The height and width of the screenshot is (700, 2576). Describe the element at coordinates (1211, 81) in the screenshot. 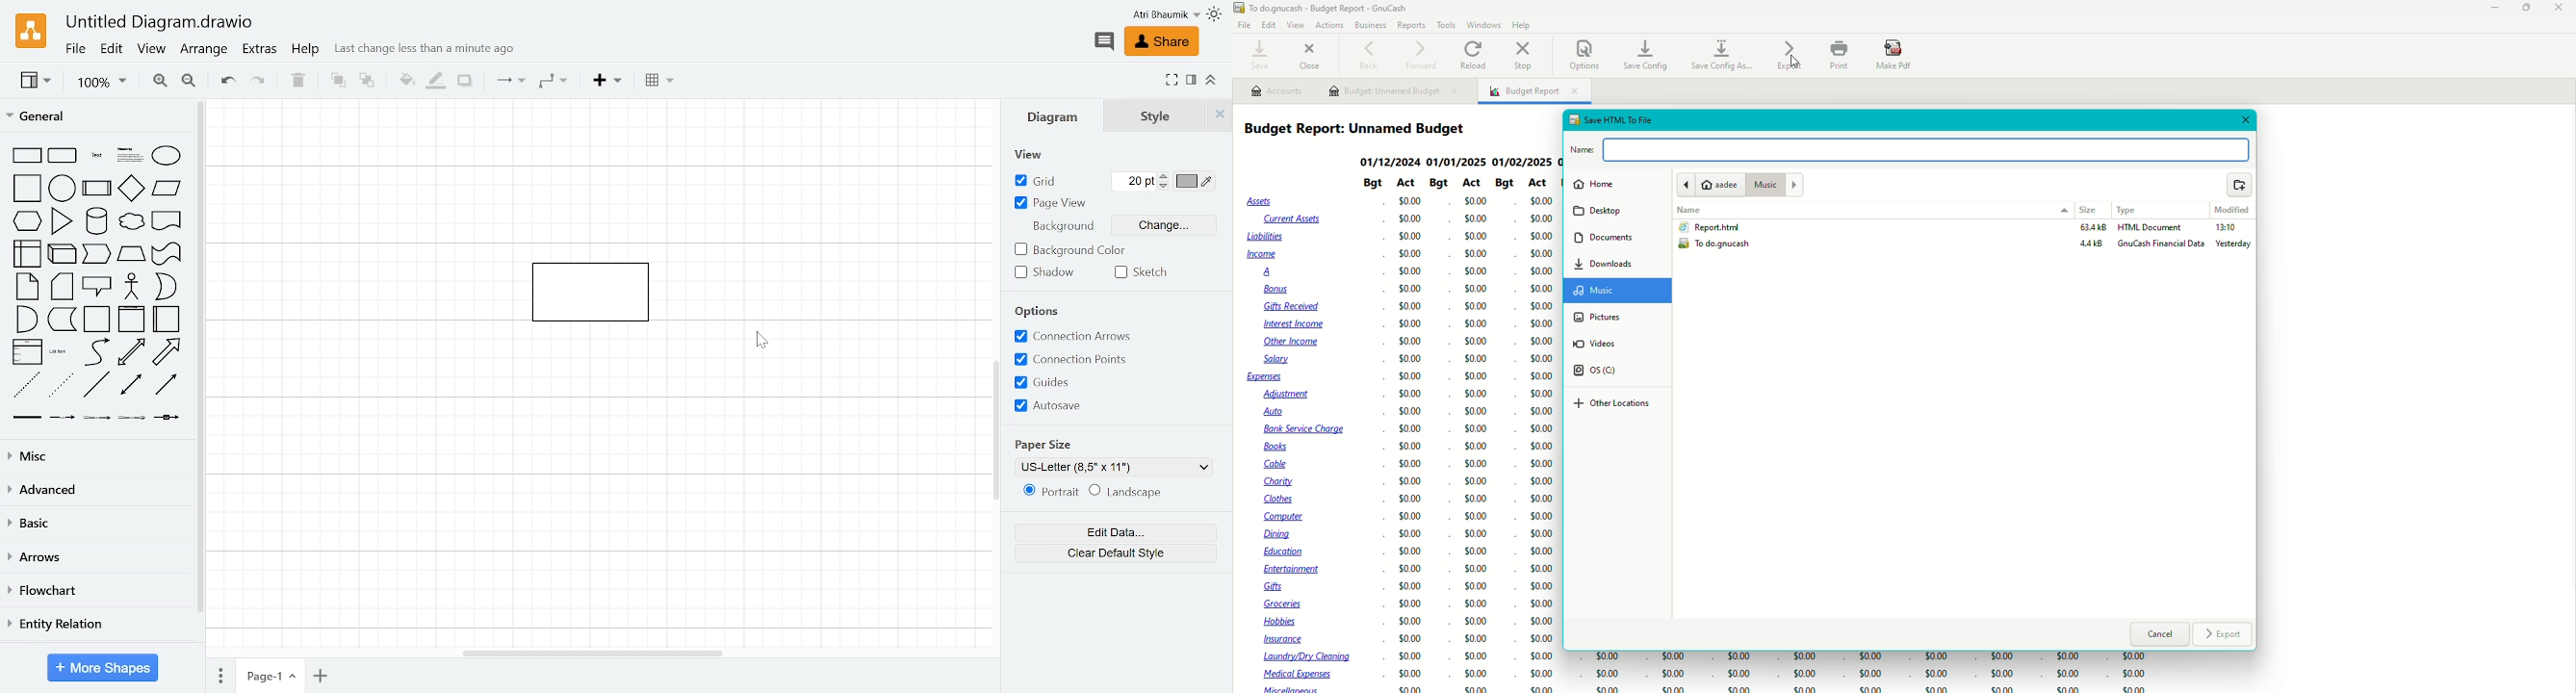

I see `Collapse` at that location.